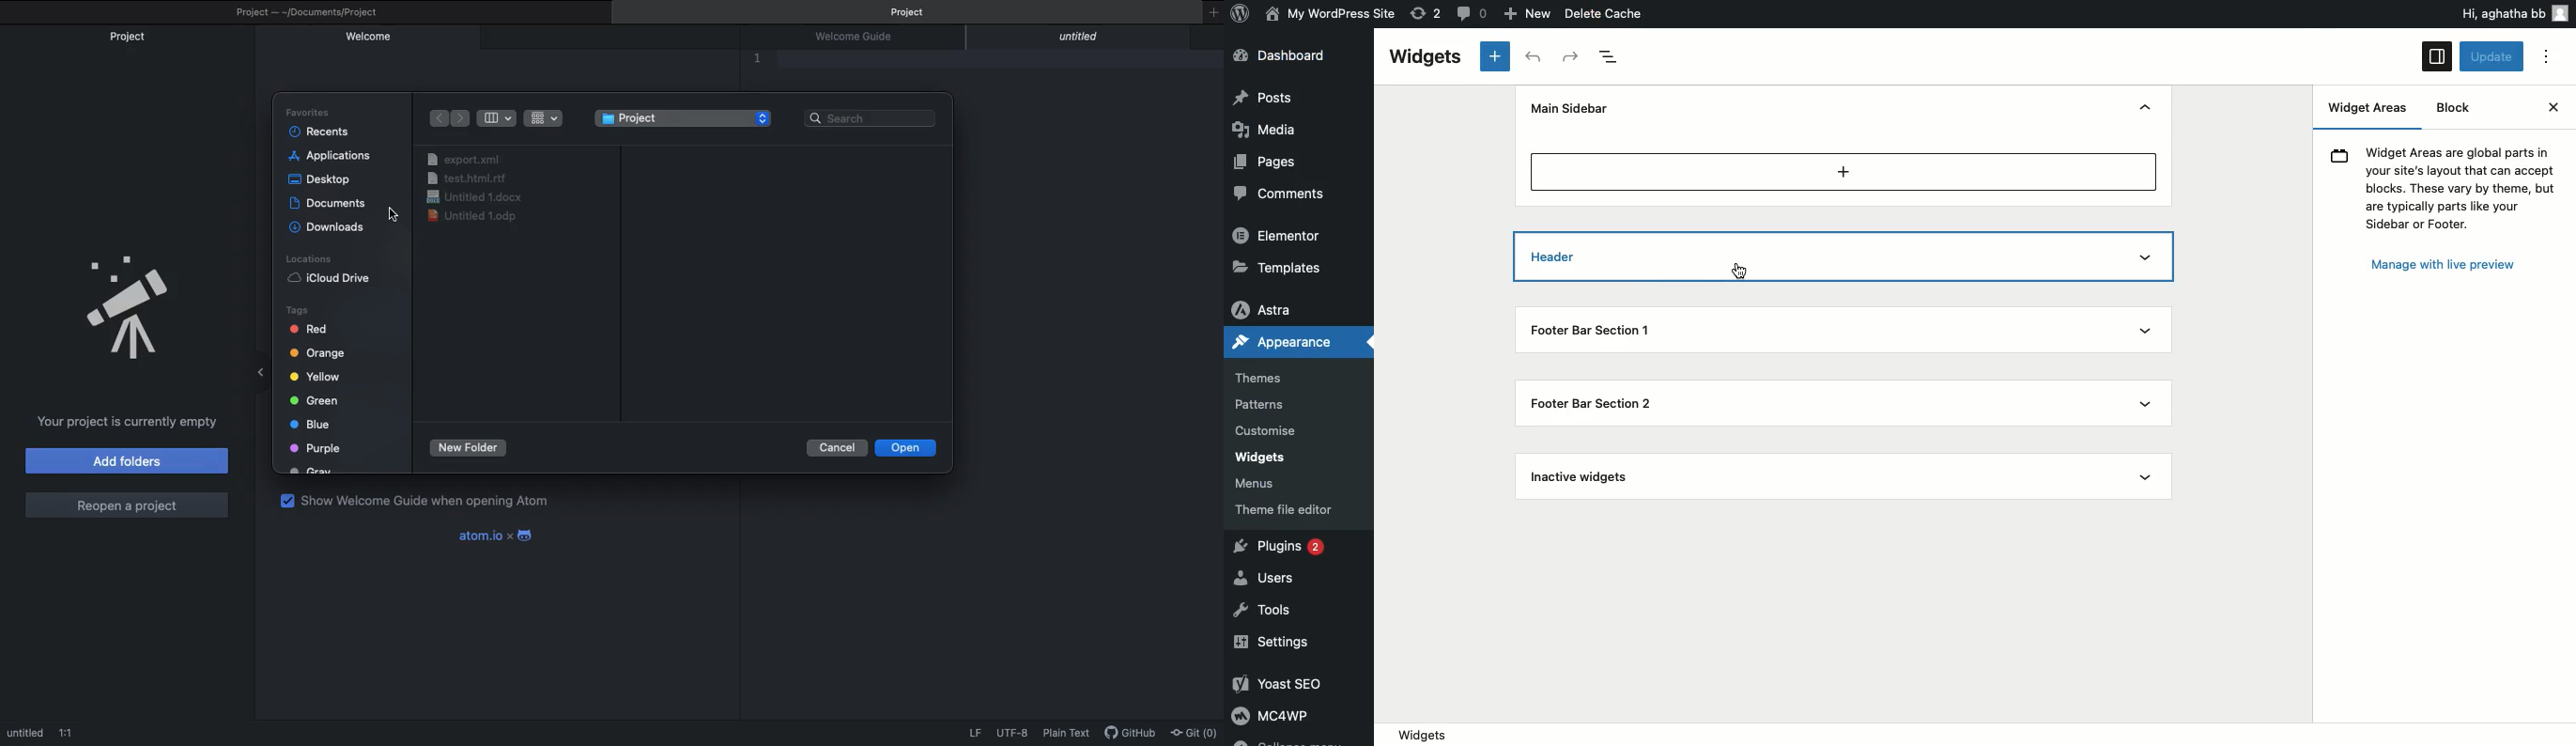 The image size is (2576, 756). I want to click on Folder, so click(687, 118).